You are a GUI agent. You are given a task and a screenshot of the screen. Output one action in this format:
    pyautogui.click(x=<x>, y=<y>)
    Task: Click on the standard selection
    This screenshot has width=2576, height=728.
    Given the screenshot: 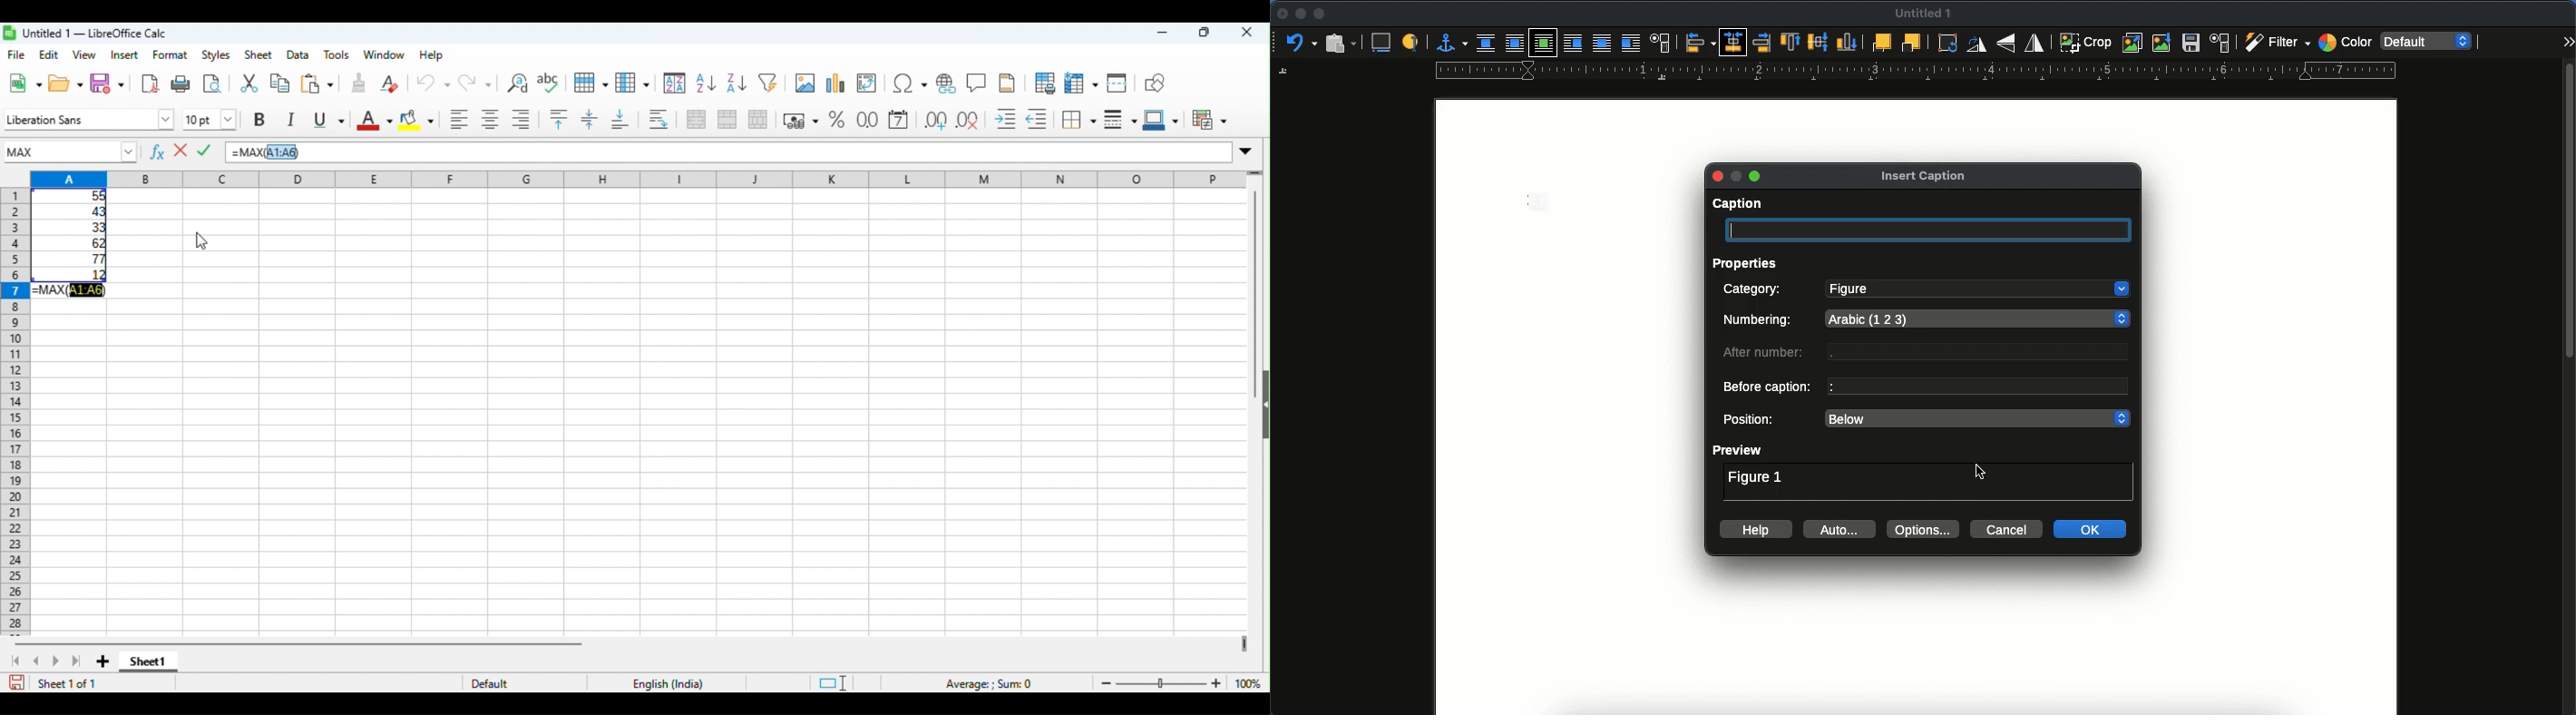 What is the action you would take?
    pyautogui.click(x=831, y=683)
    